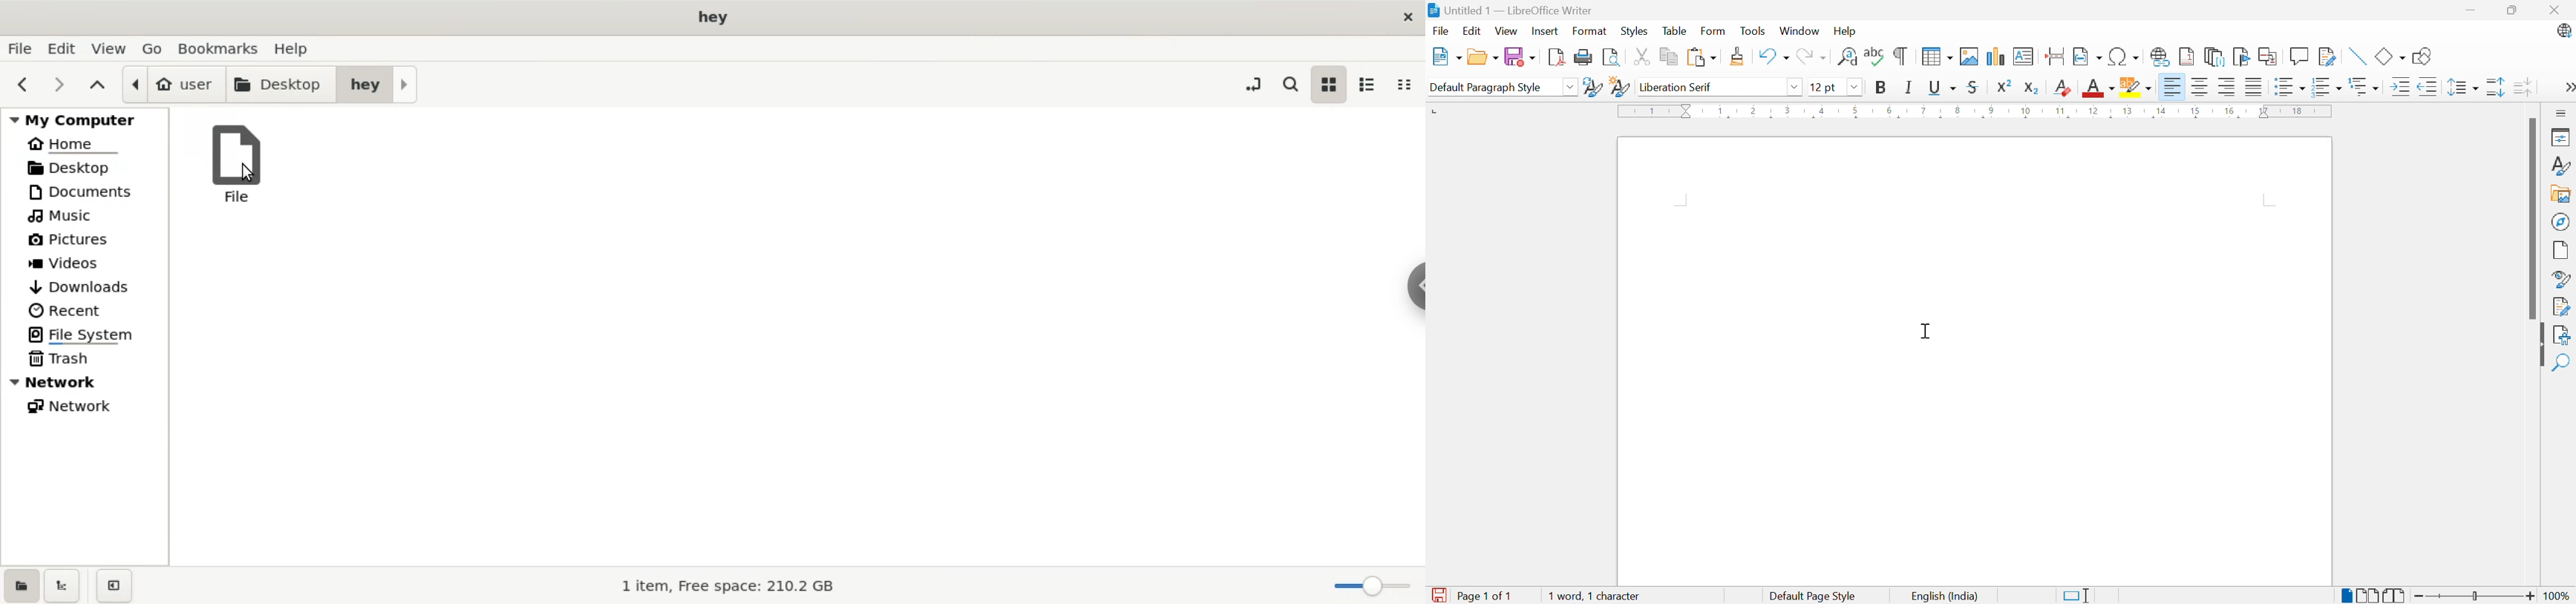 The height and width of the screenshot is (616, 2576). Describe the element at coordinates (2230, 88) in the screenshot. I see `Align right` at that location.